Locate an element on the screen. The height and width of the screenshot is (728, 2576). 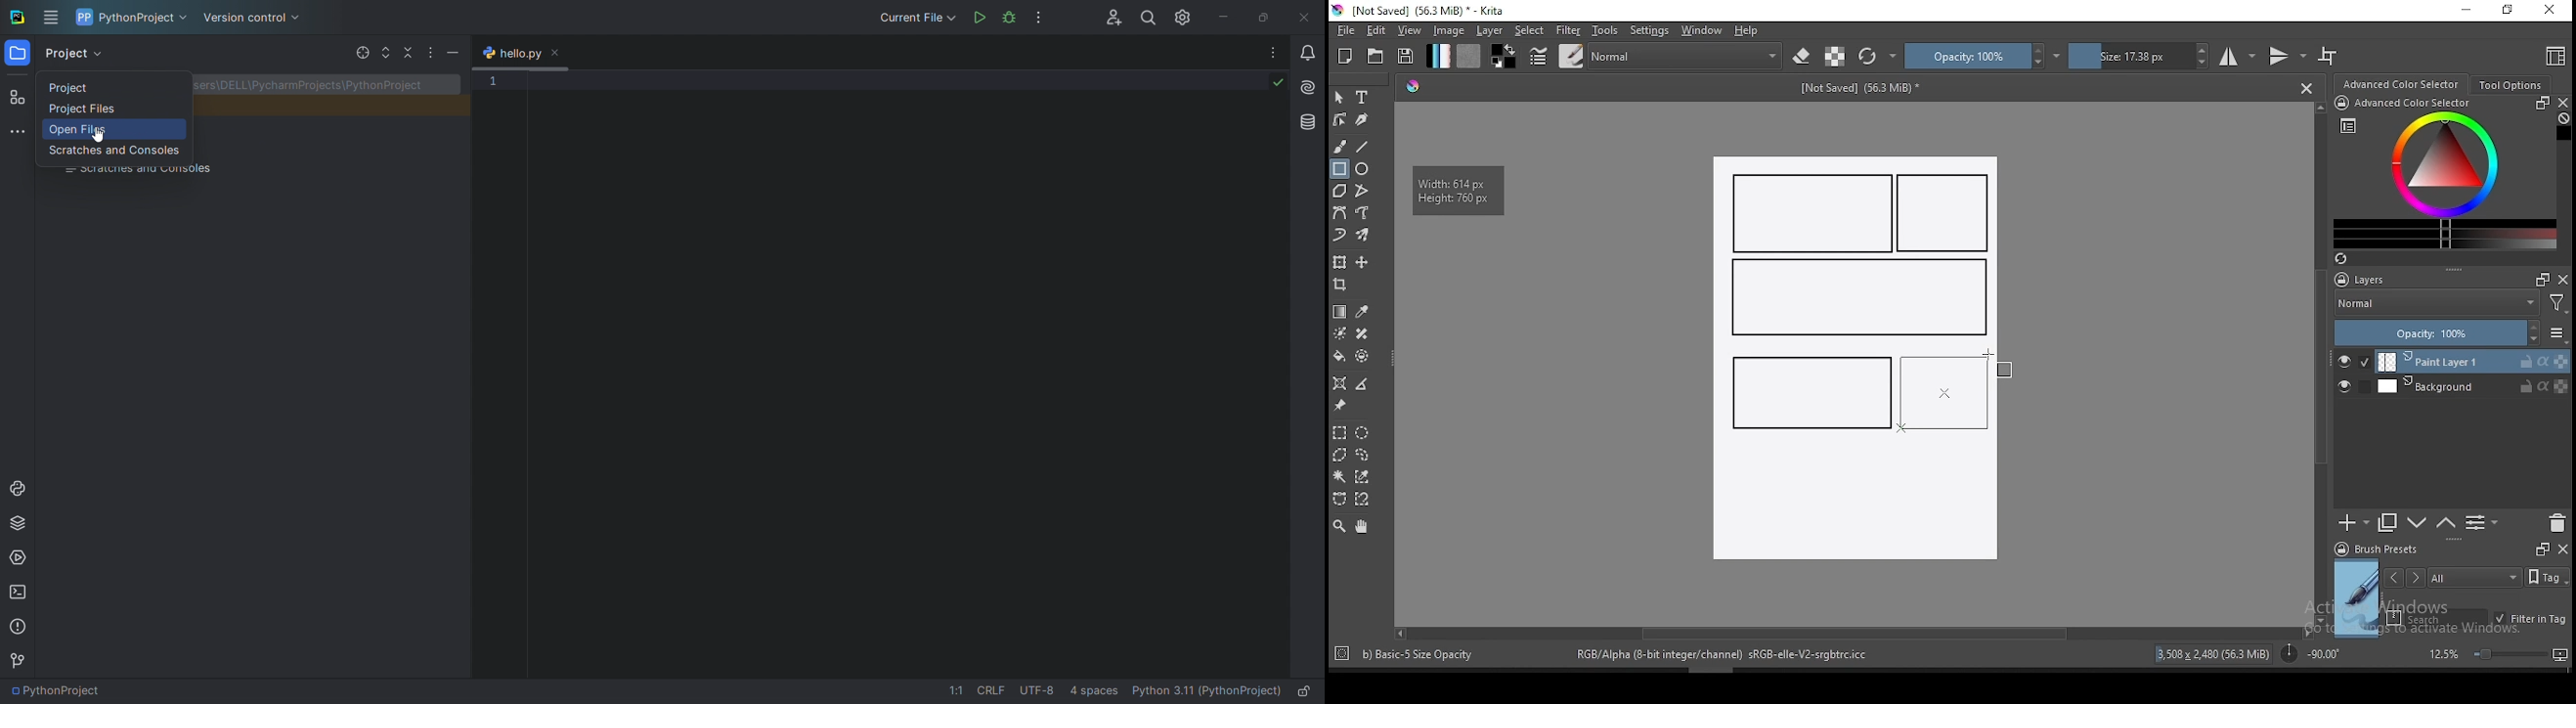
Clear is located at coordinates (2563, 120).